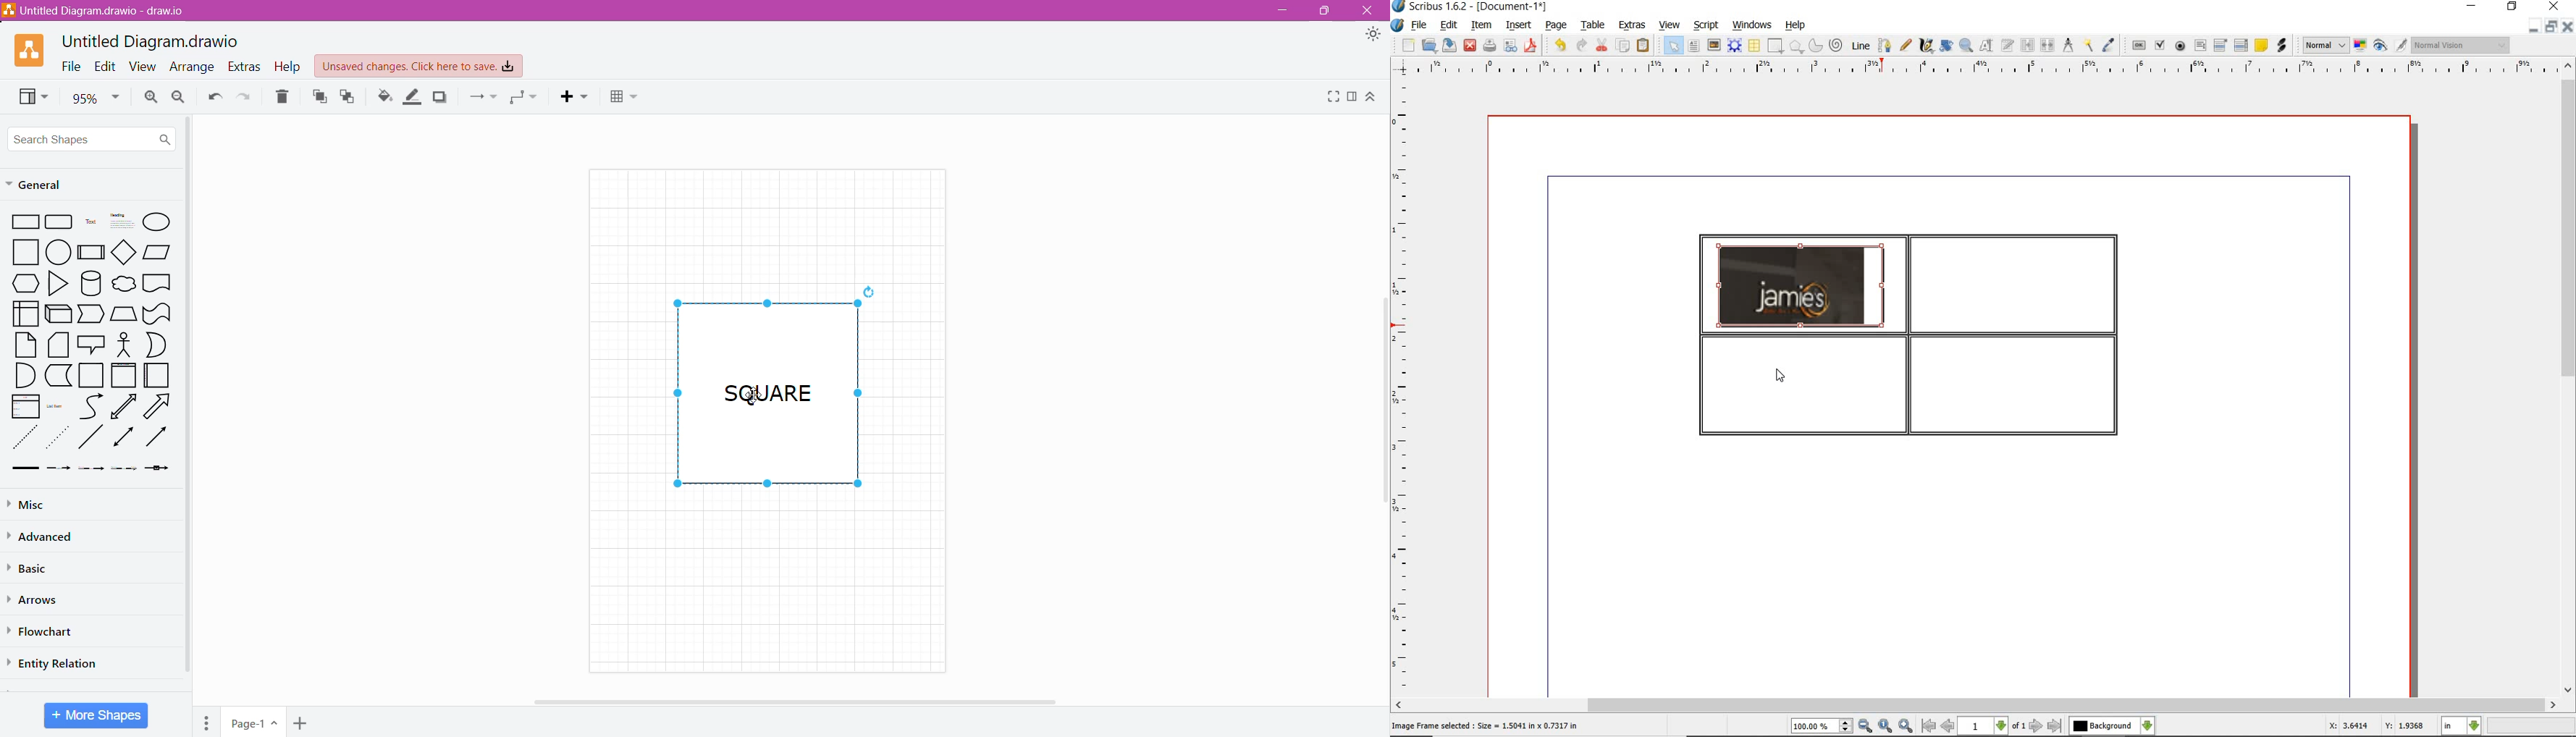 The height and width of the screenshot is (756, 2576). I want to click on Zoom Out, so click(179, 98).